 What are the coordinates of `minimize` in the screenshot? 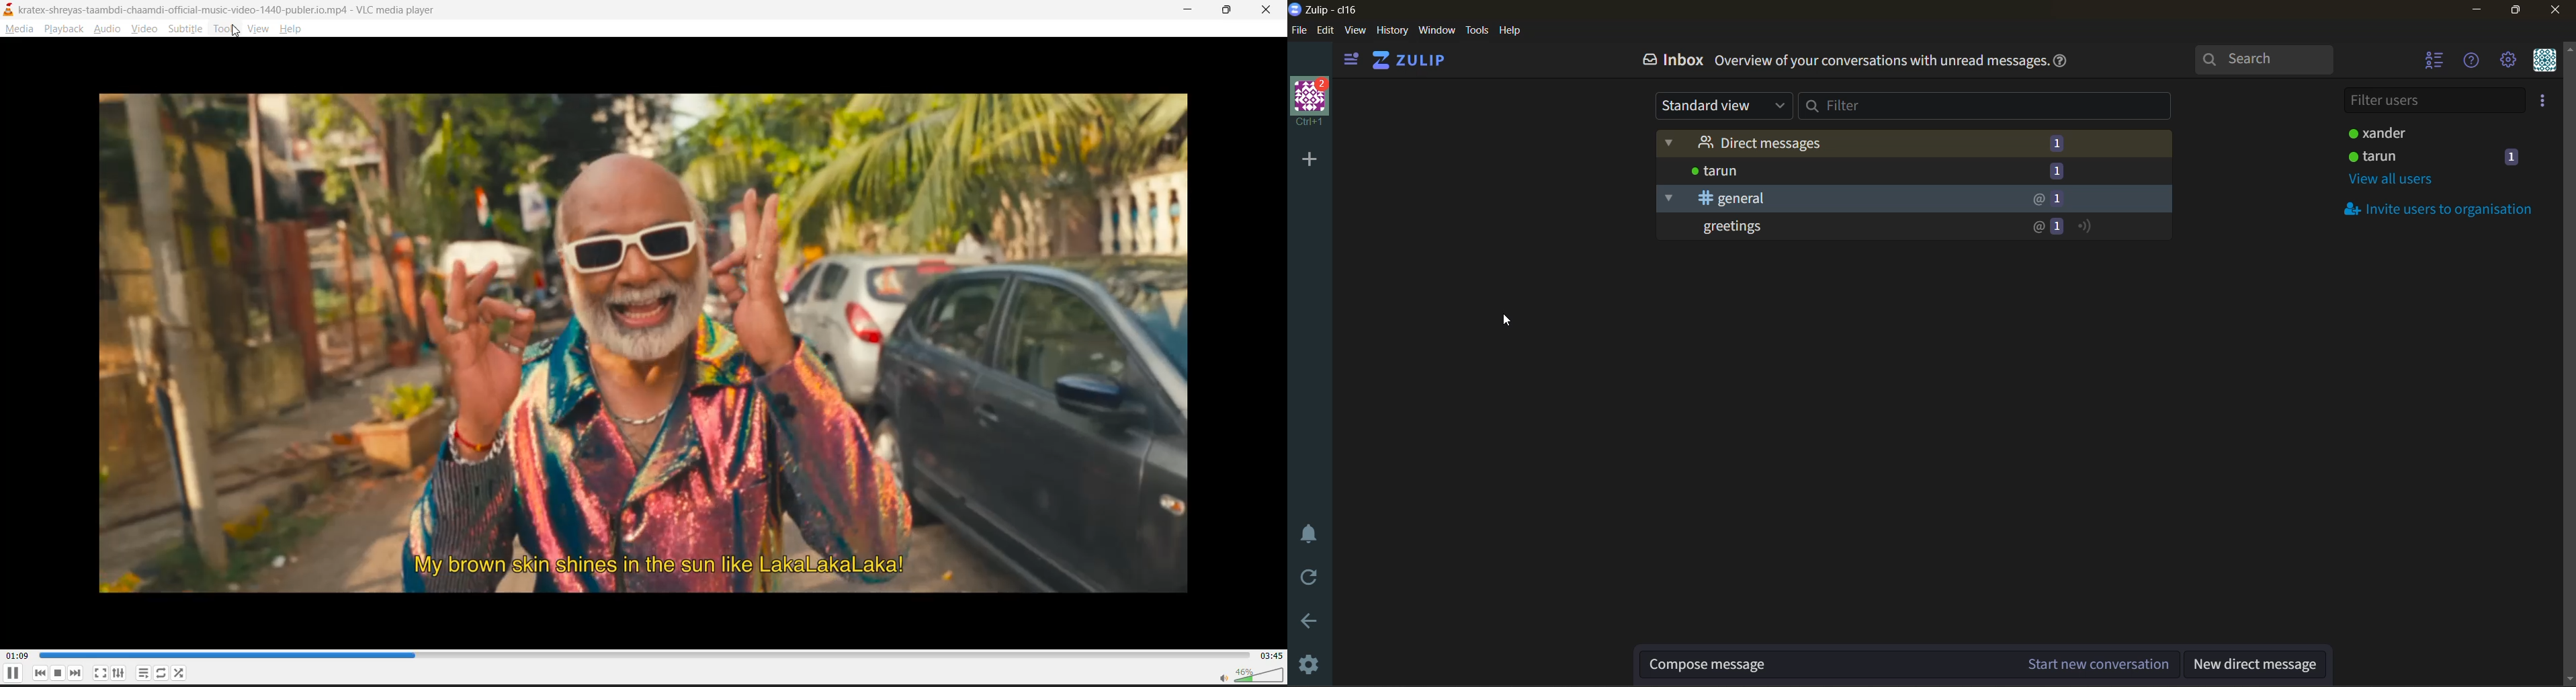 It's located at (2479, 13).